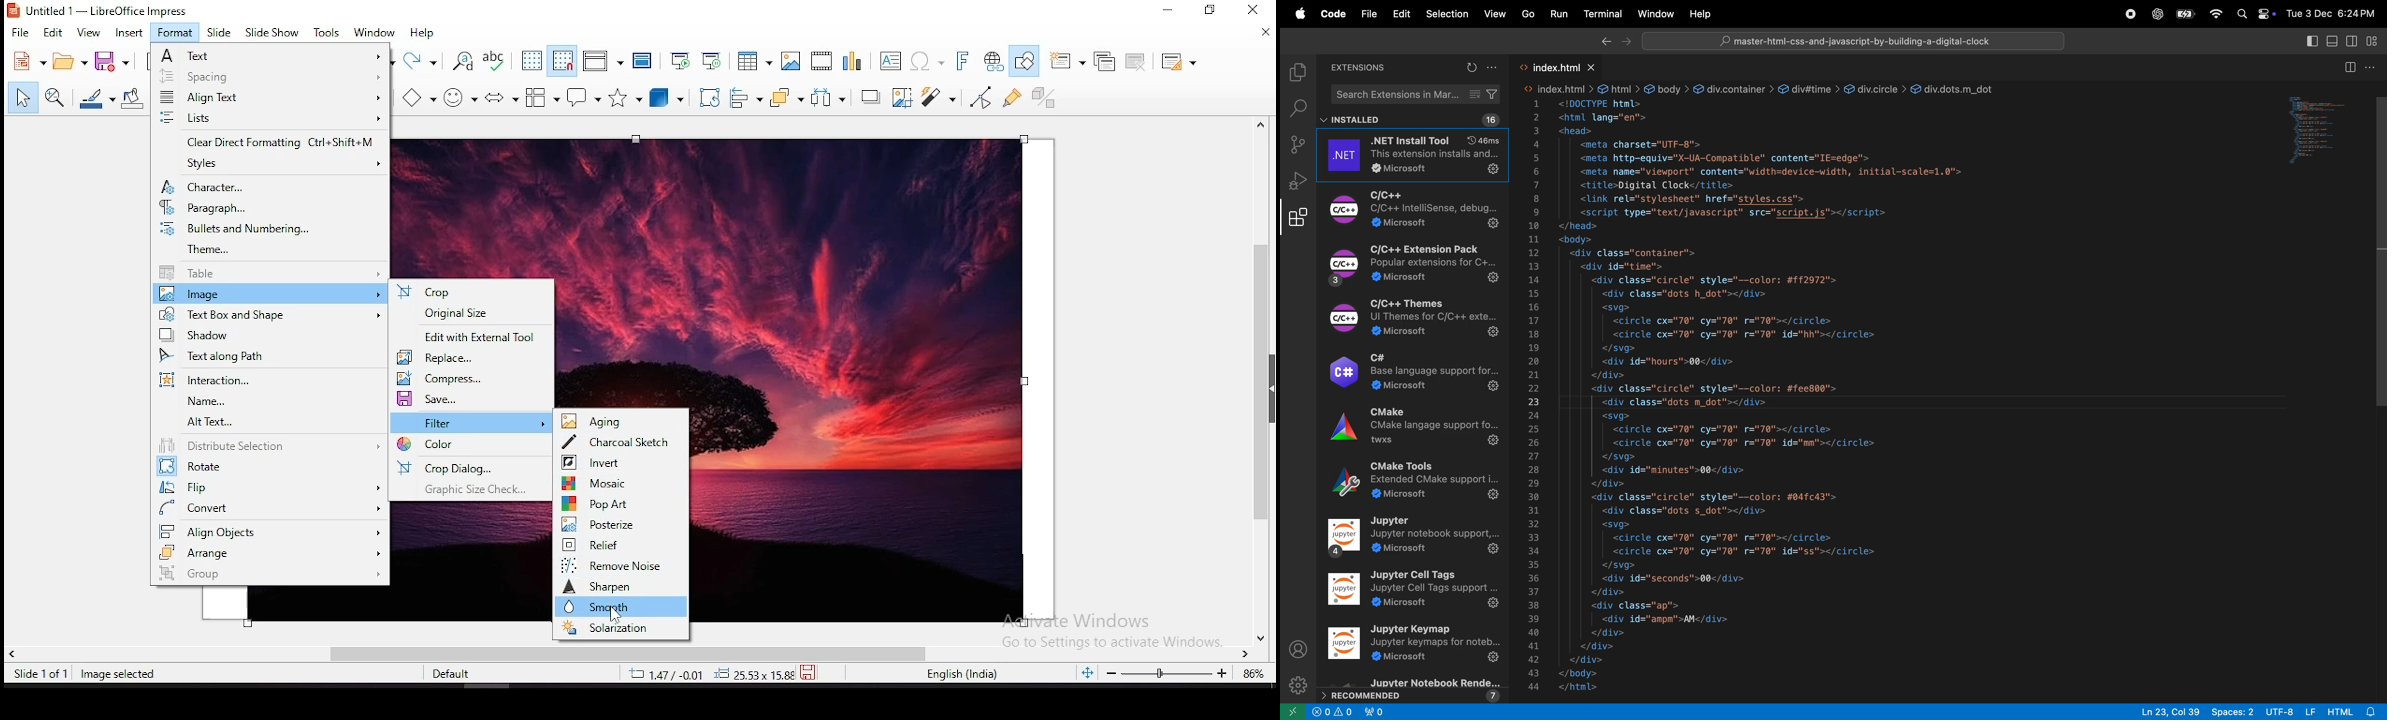  What do you see at coordinates (271, 486) in the screenshot?
I see `flip` at bounding box center [271, 486].